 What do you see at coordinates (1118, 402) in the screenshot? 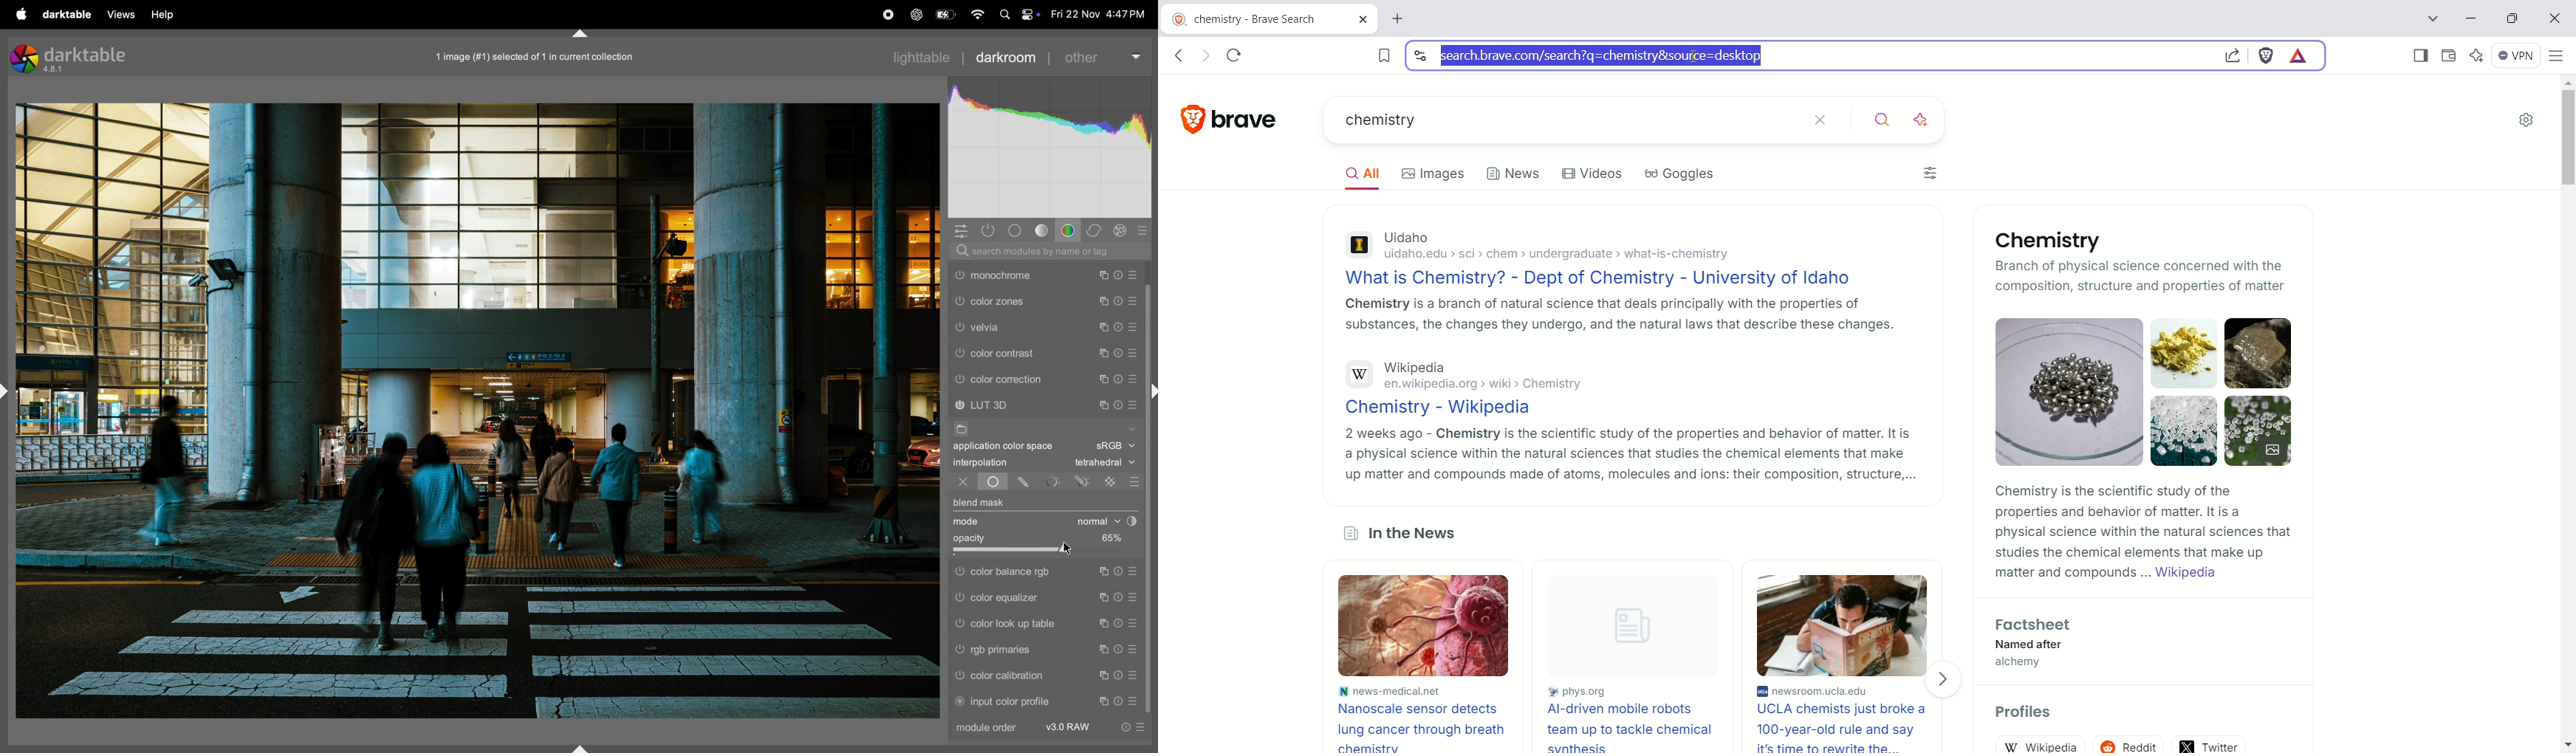
I see `reset` at bounding box center [1118, 402].